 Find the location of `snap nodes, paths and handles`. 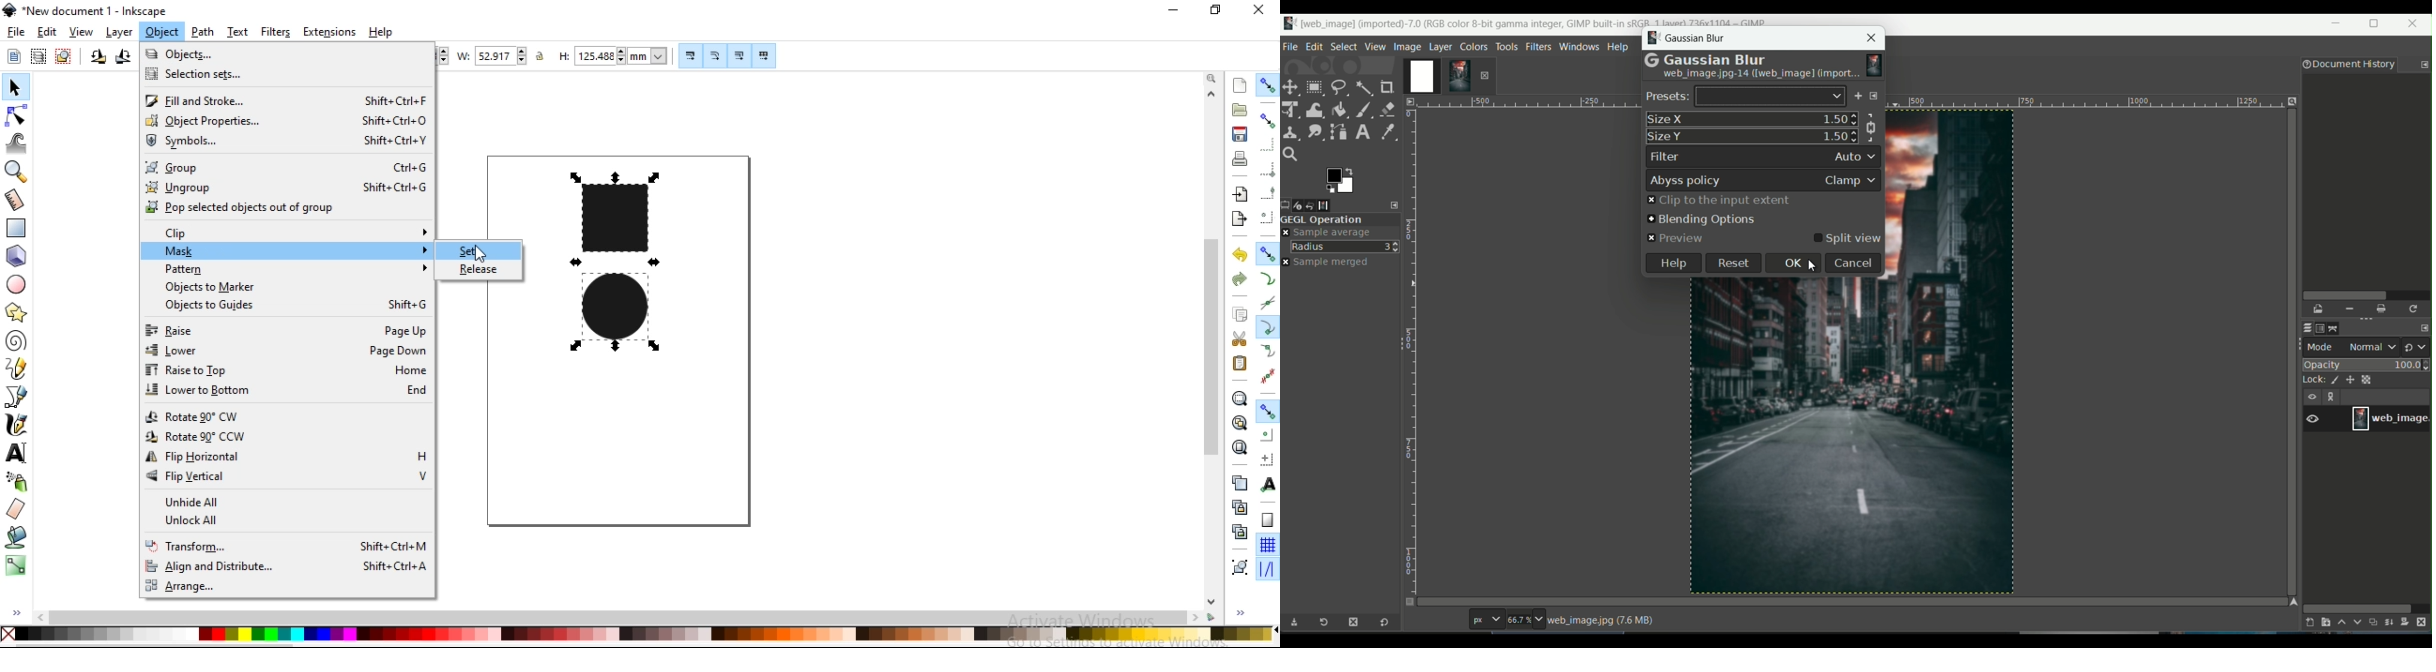

snap nodes, paths and handles is located at coordinates (1268, 253).